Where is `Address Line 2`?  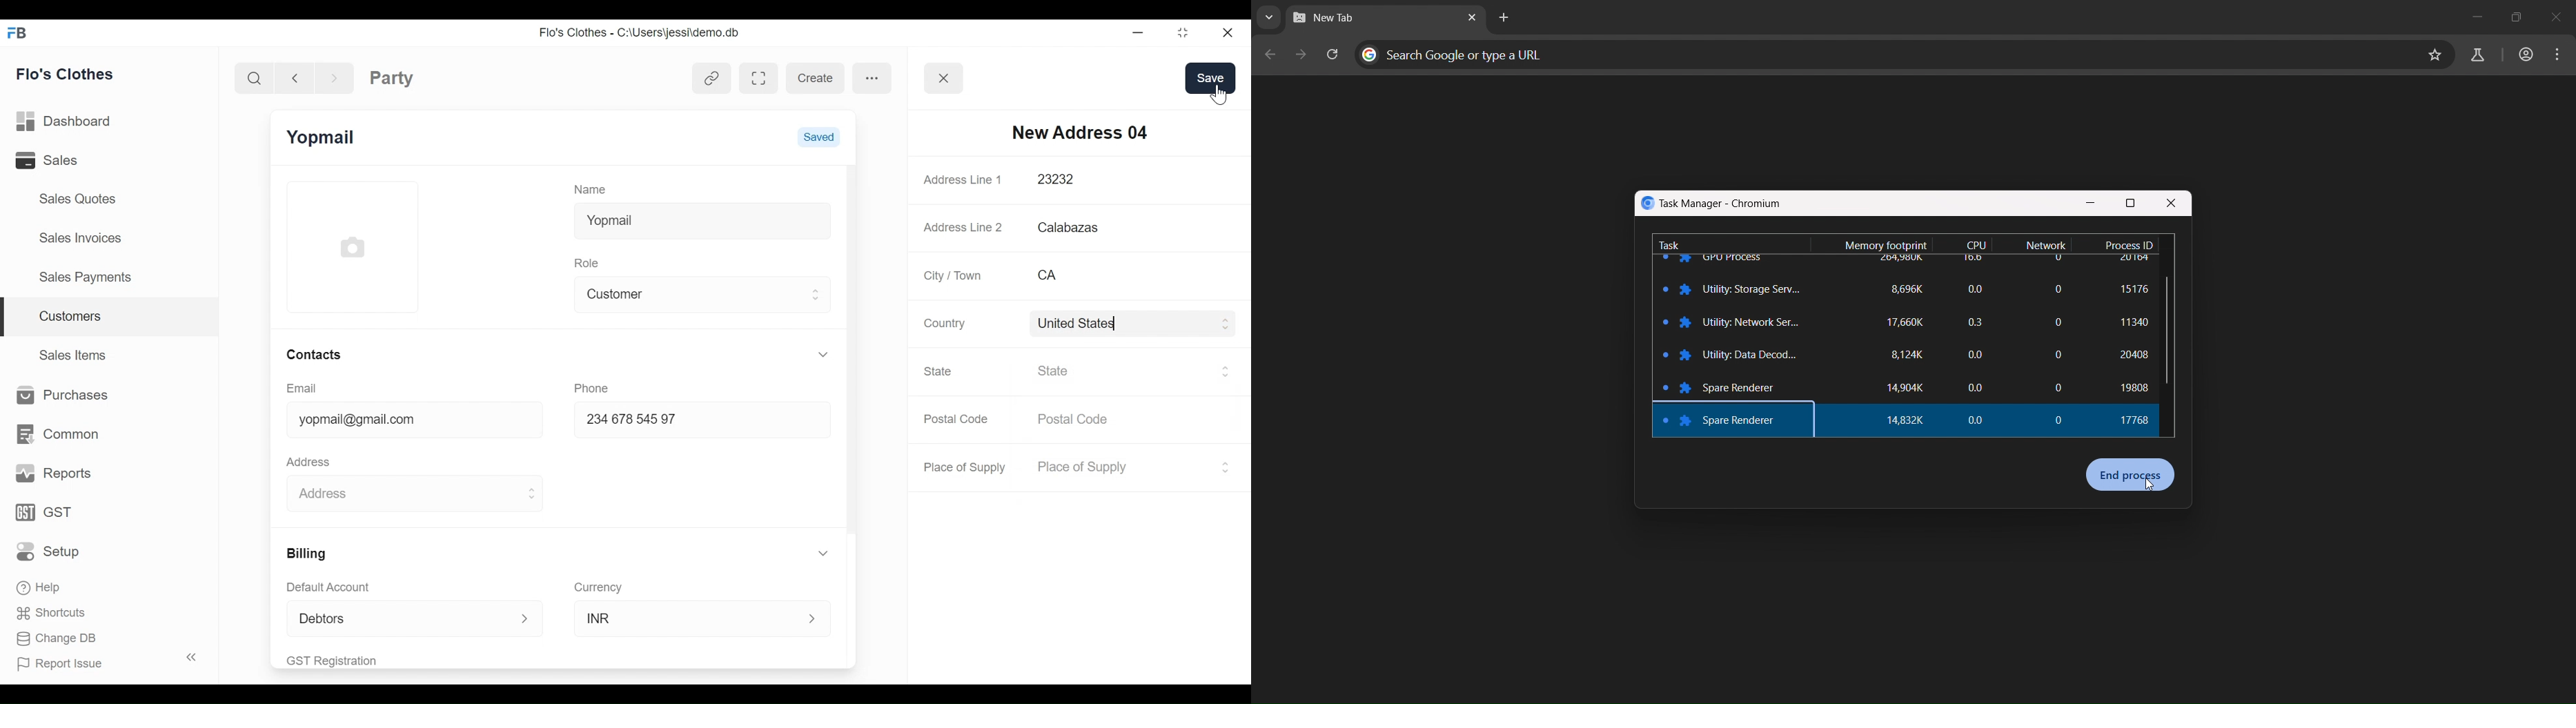
Address Line 2 is located at coordinates (964, 224).